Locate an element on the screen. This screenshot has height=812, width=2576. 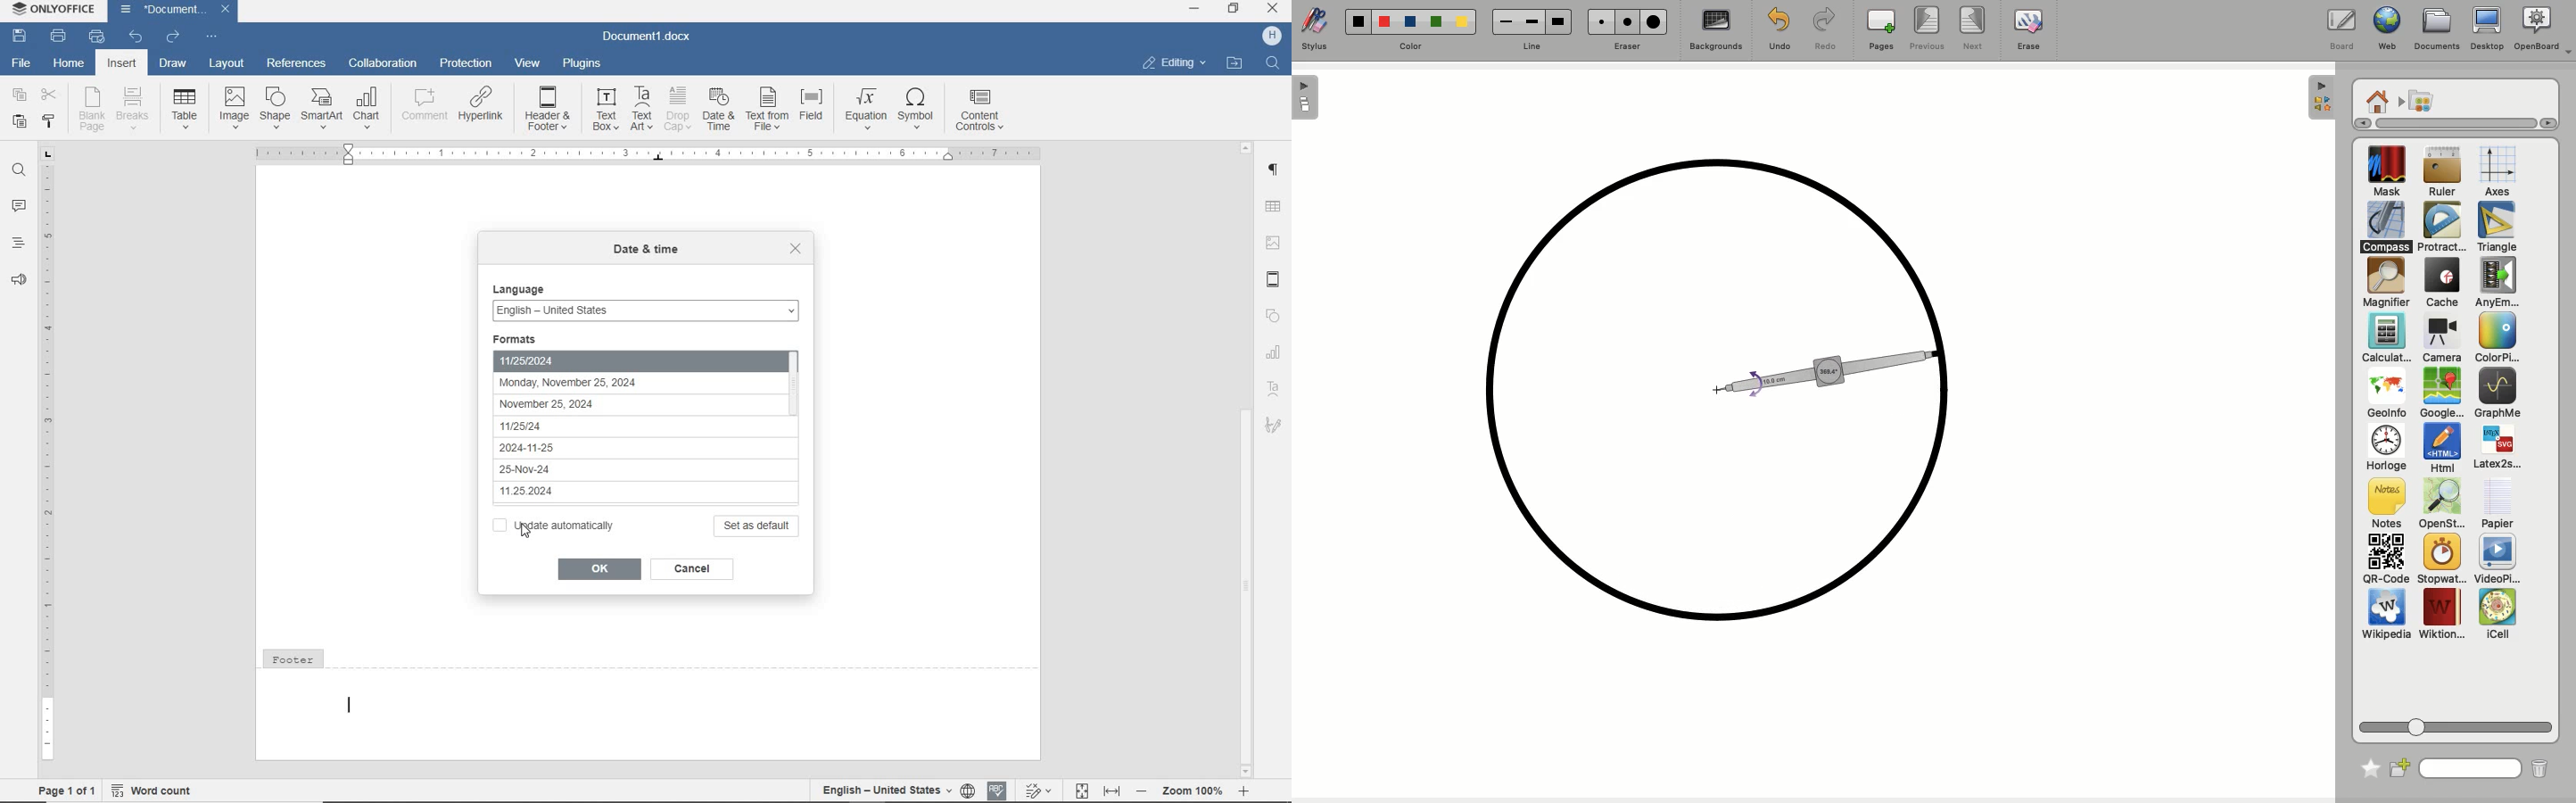
Calculator is located at coordinates (2386, 339).